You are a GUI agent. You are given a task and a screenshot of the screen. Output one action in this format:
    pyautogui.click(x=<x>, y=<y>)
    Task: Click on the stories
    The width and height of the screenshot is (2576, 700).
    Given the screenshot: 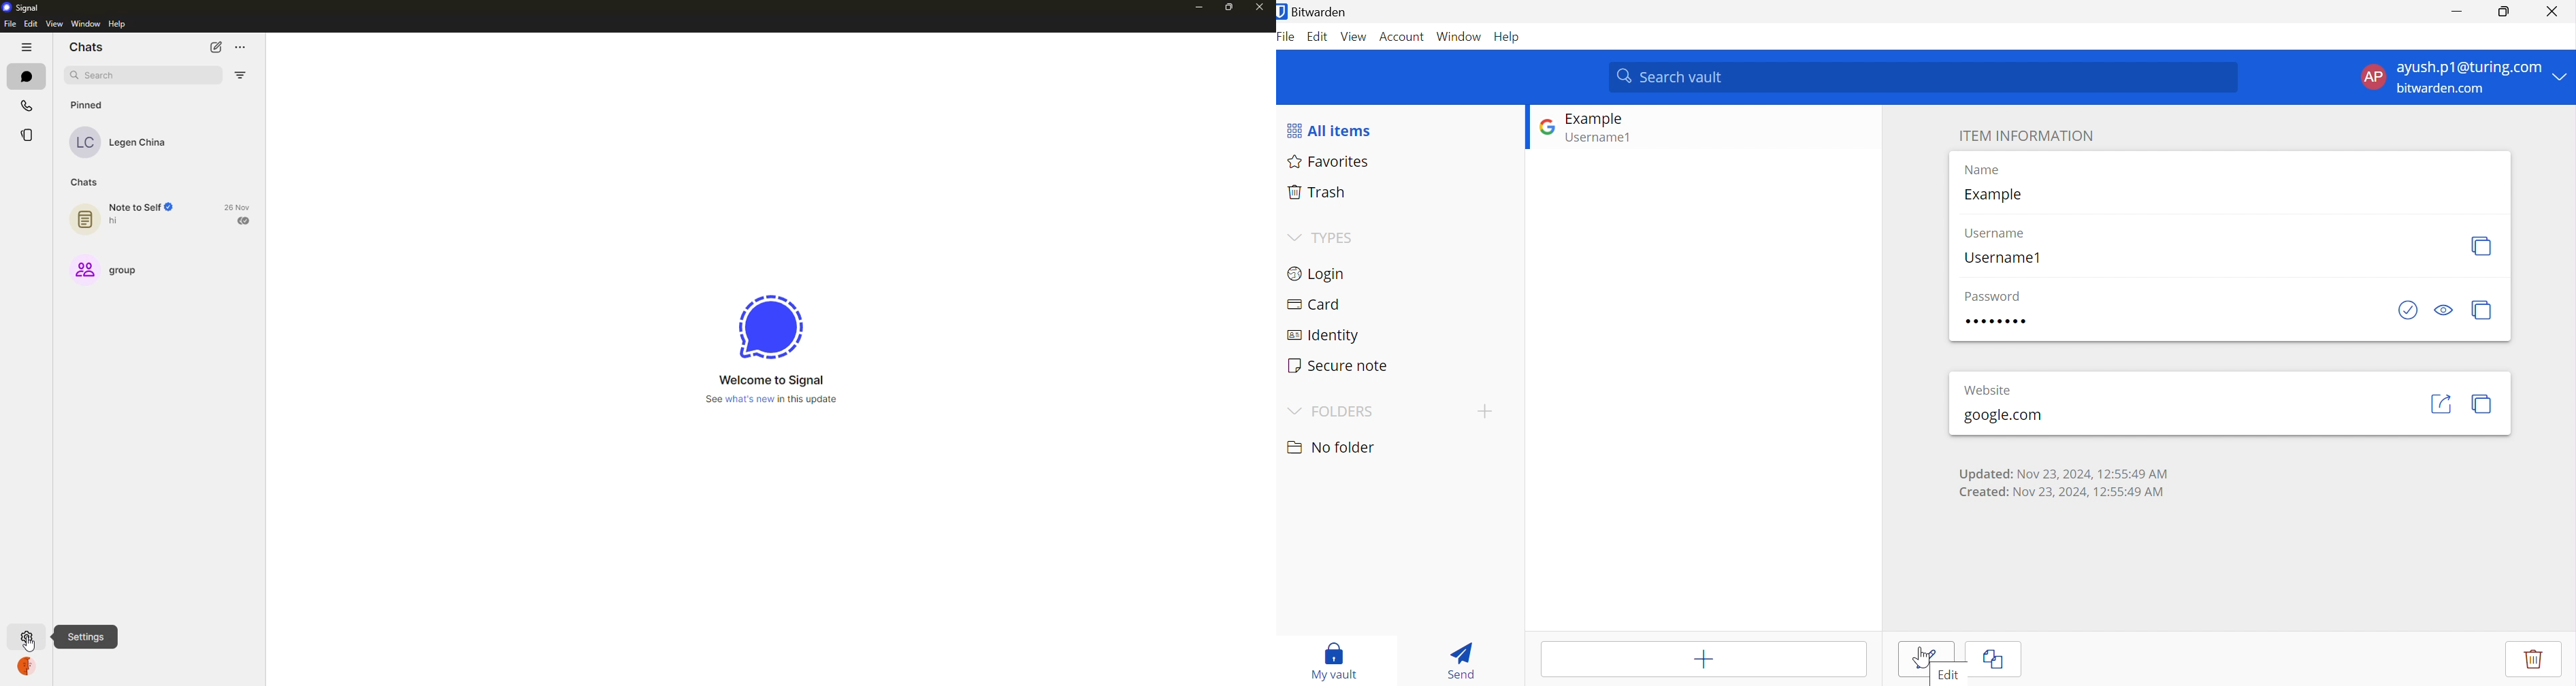 What is the action you would take?
    pyautogui.click(x=27, y=133)
    